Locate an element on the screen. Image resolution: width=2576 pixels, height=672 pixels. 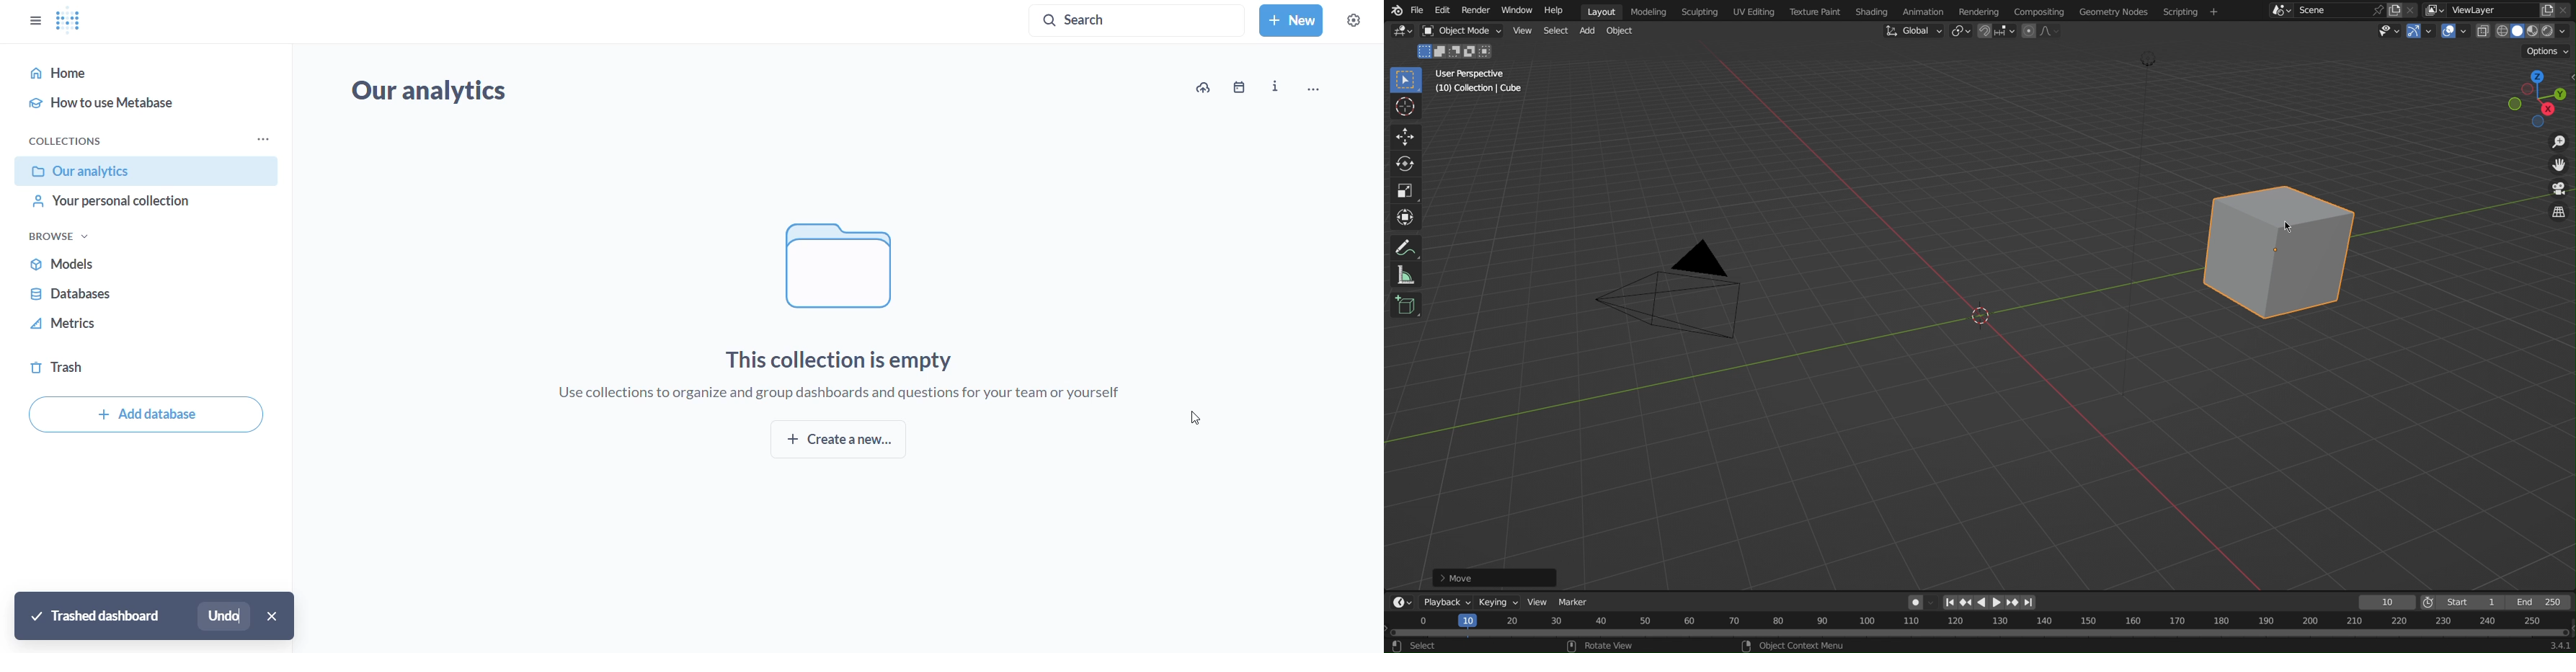
Move View is located at coordinates (2554, 168).